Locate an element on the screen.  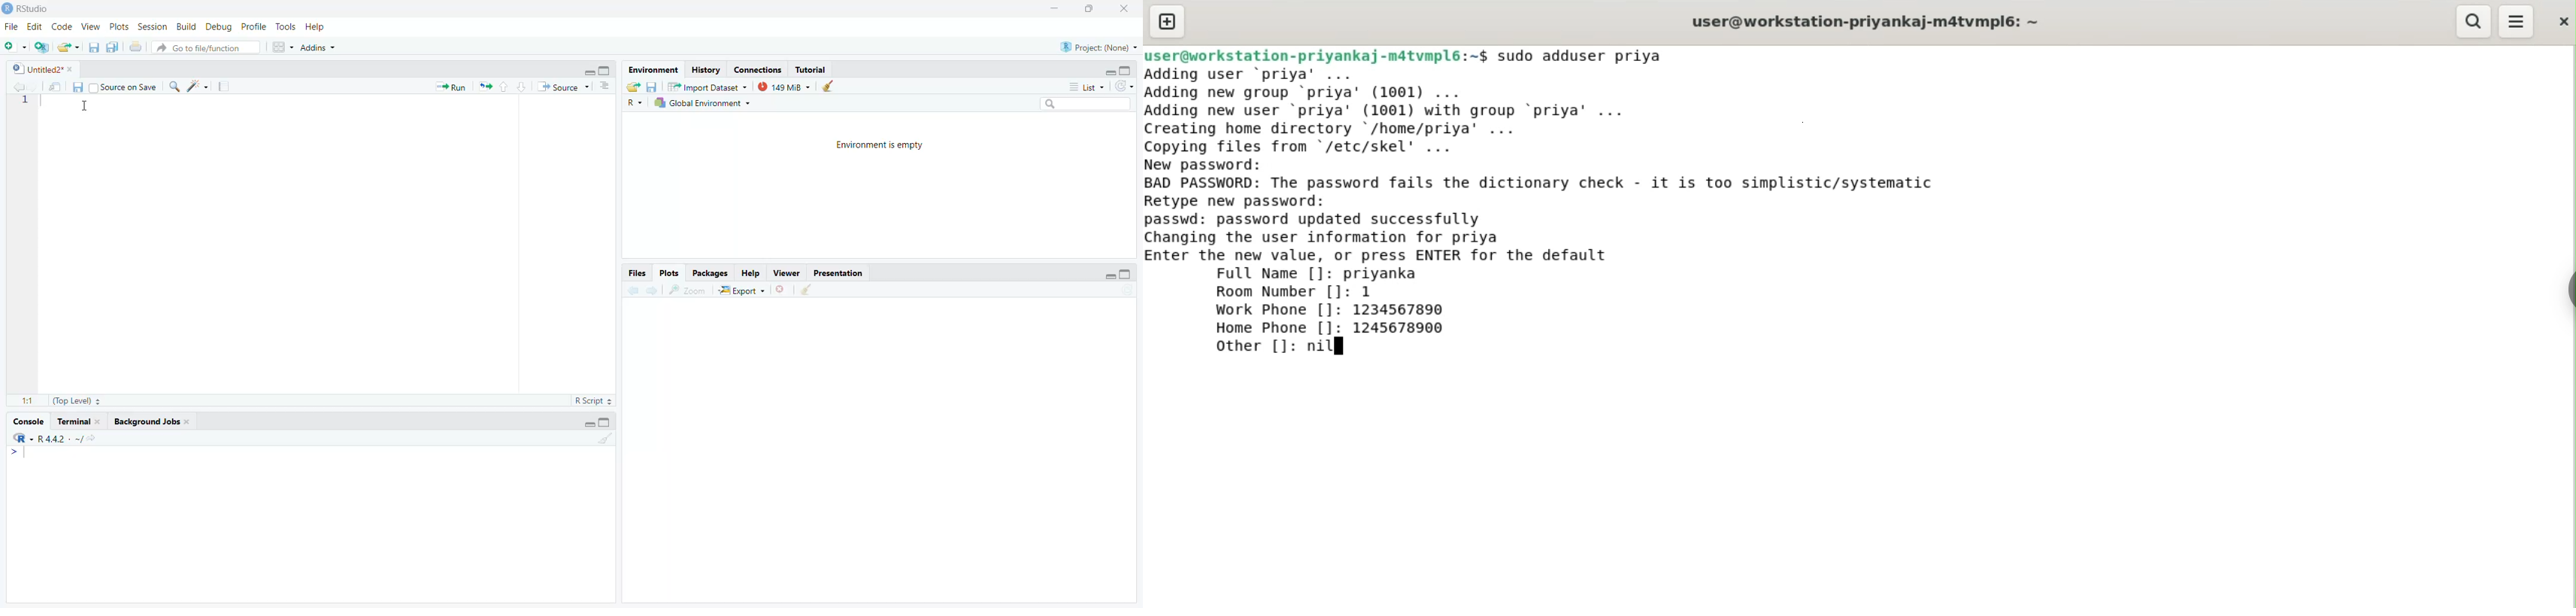
Source the contents of the active document is located at coordinates (563, 86).